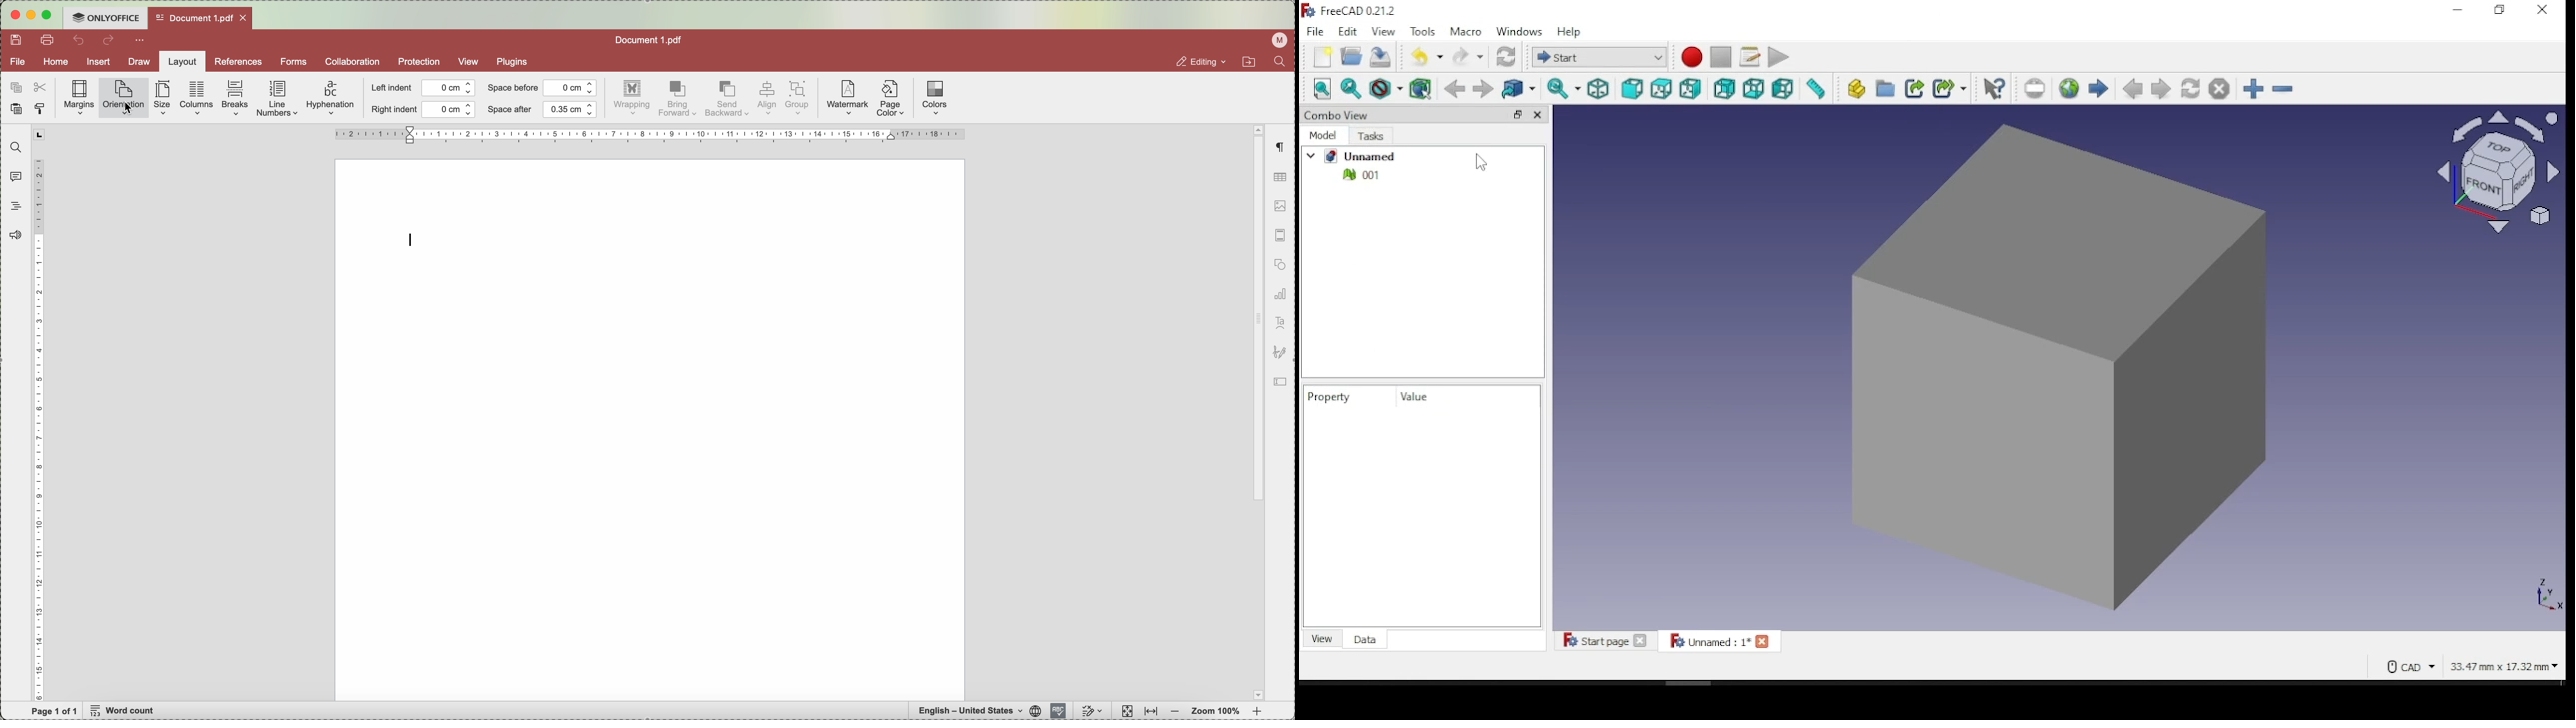 This screenshot has height=728, width=2576. Describe the element at coordinates (1722, 56) in the screenshot. I see `stop macro recording` at that location.